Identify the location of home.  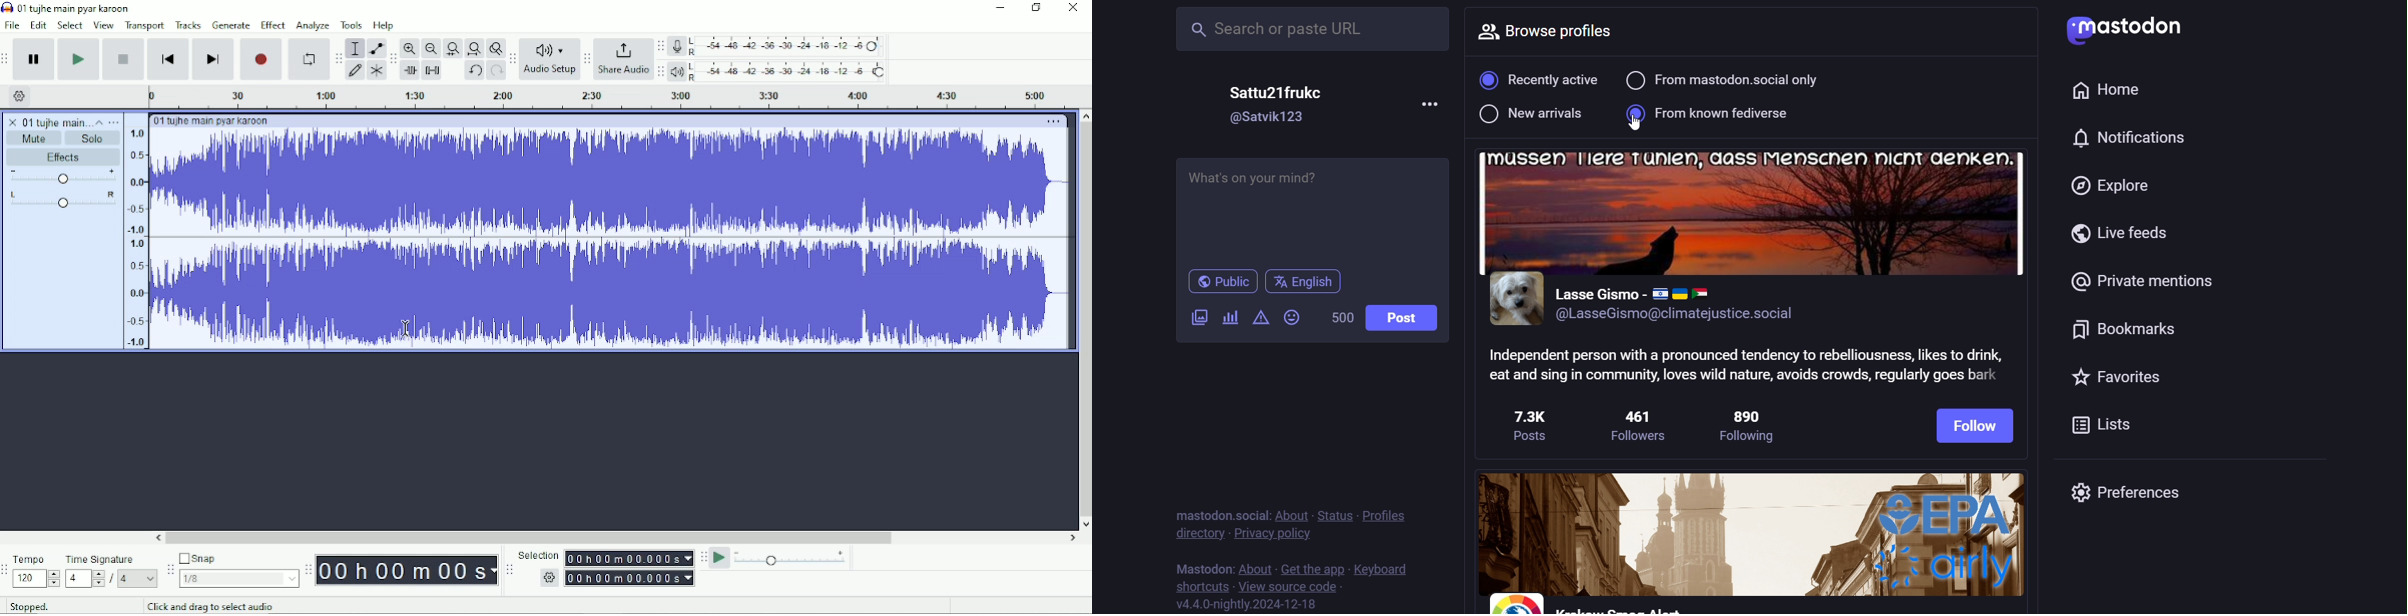
(2110, 91).